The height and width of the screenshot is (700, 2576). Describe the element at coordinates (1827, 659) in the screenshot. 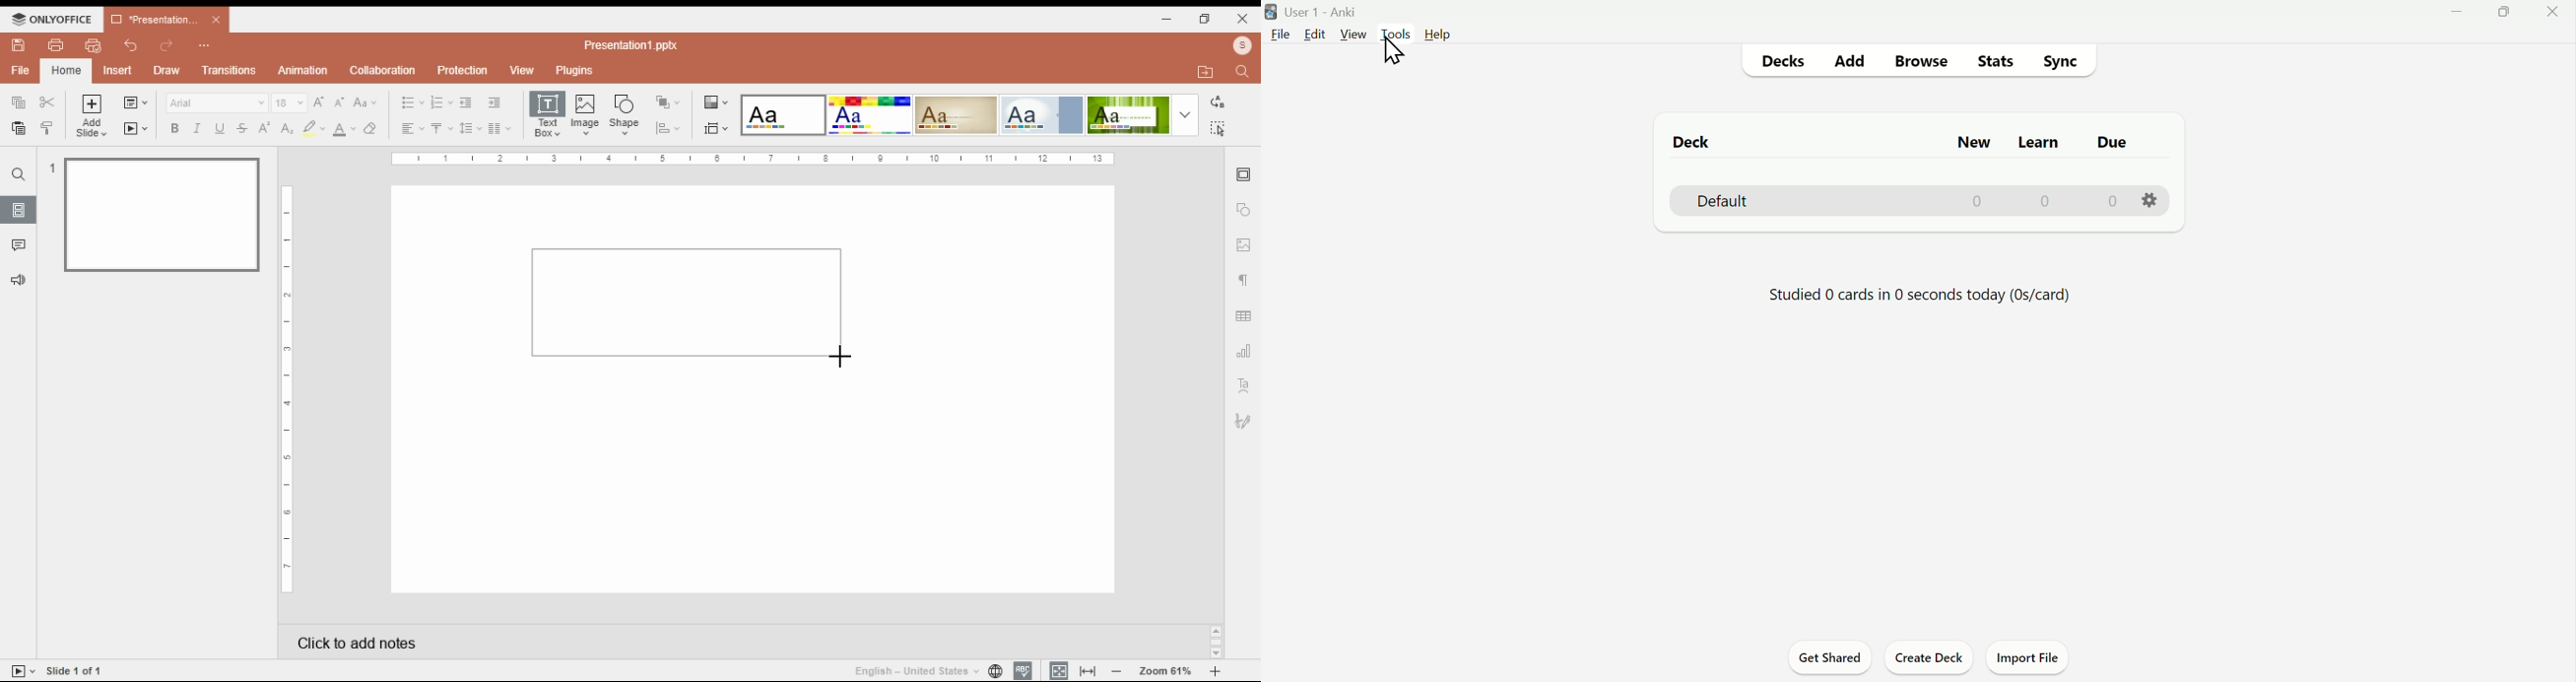

I see `Get shared` at that location.